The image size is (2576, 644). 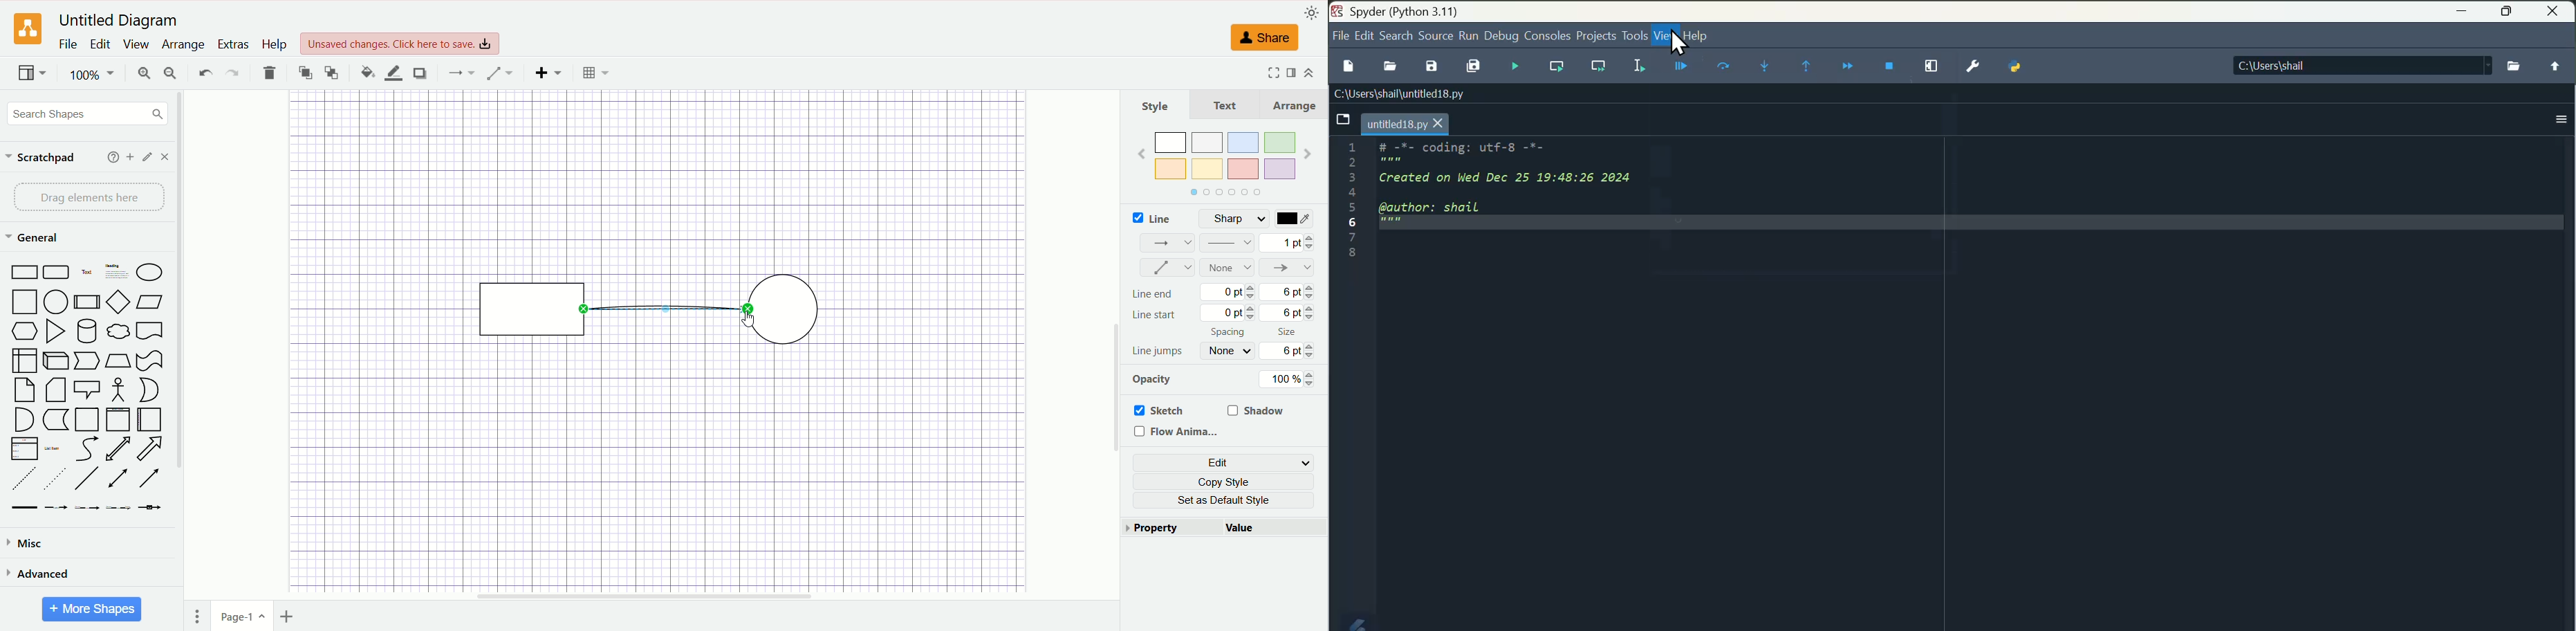 What do you see at coordinates (57, 272) in the screenshot?
I see `Curved Edge Rectangle` at bounding box center [57, 272].